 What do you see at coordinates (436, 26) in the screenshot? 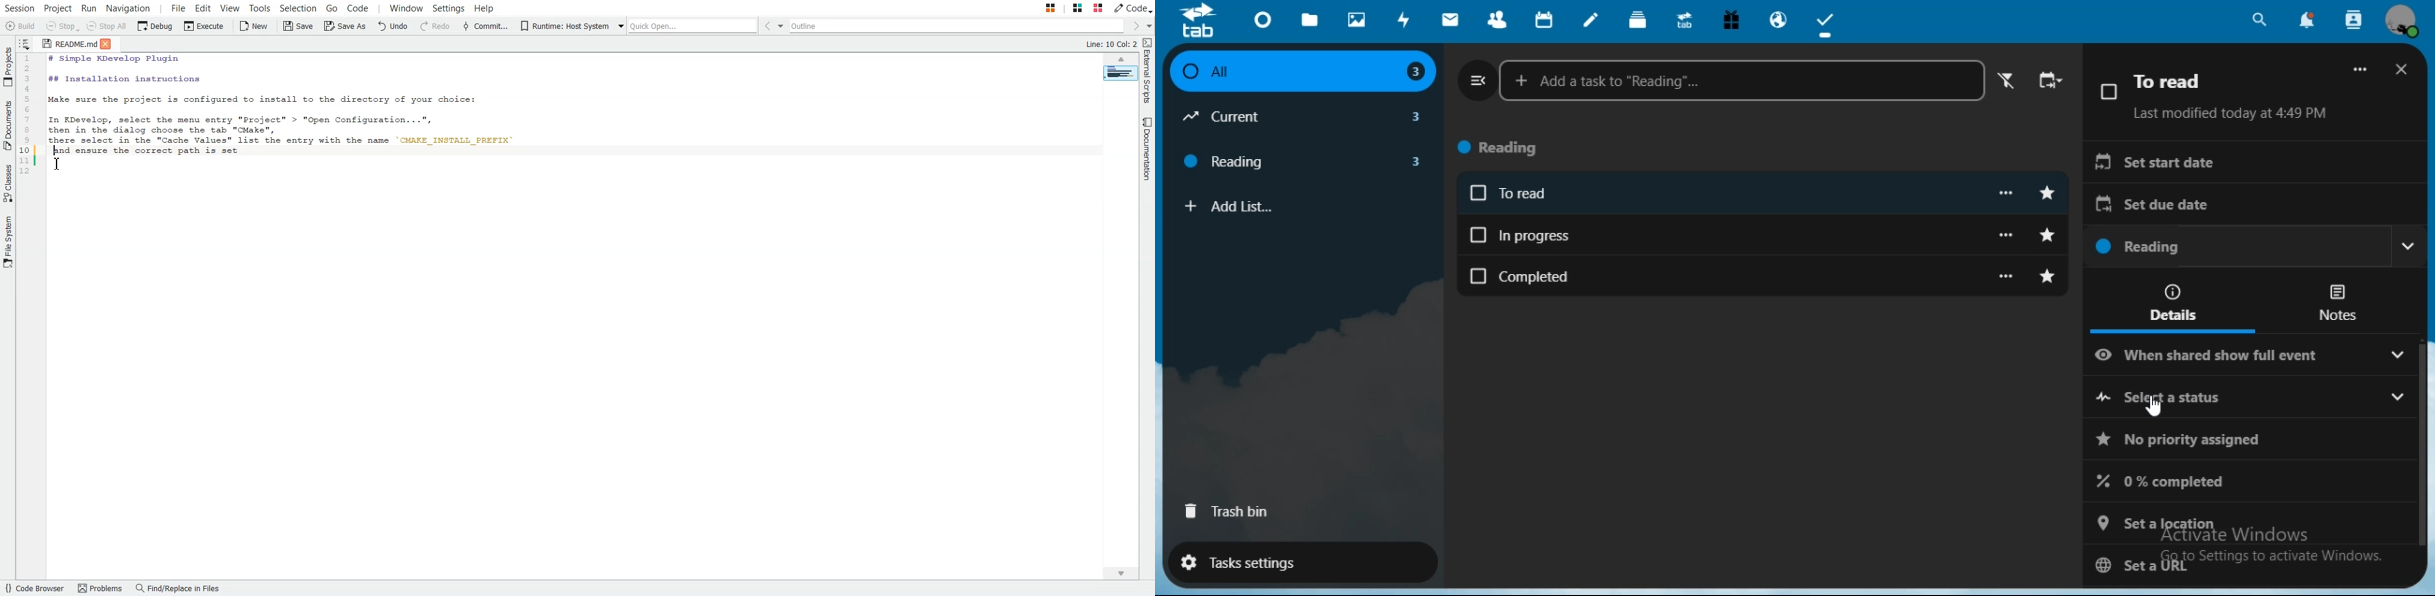
I see `Redo` at bounding box center [436, 26].